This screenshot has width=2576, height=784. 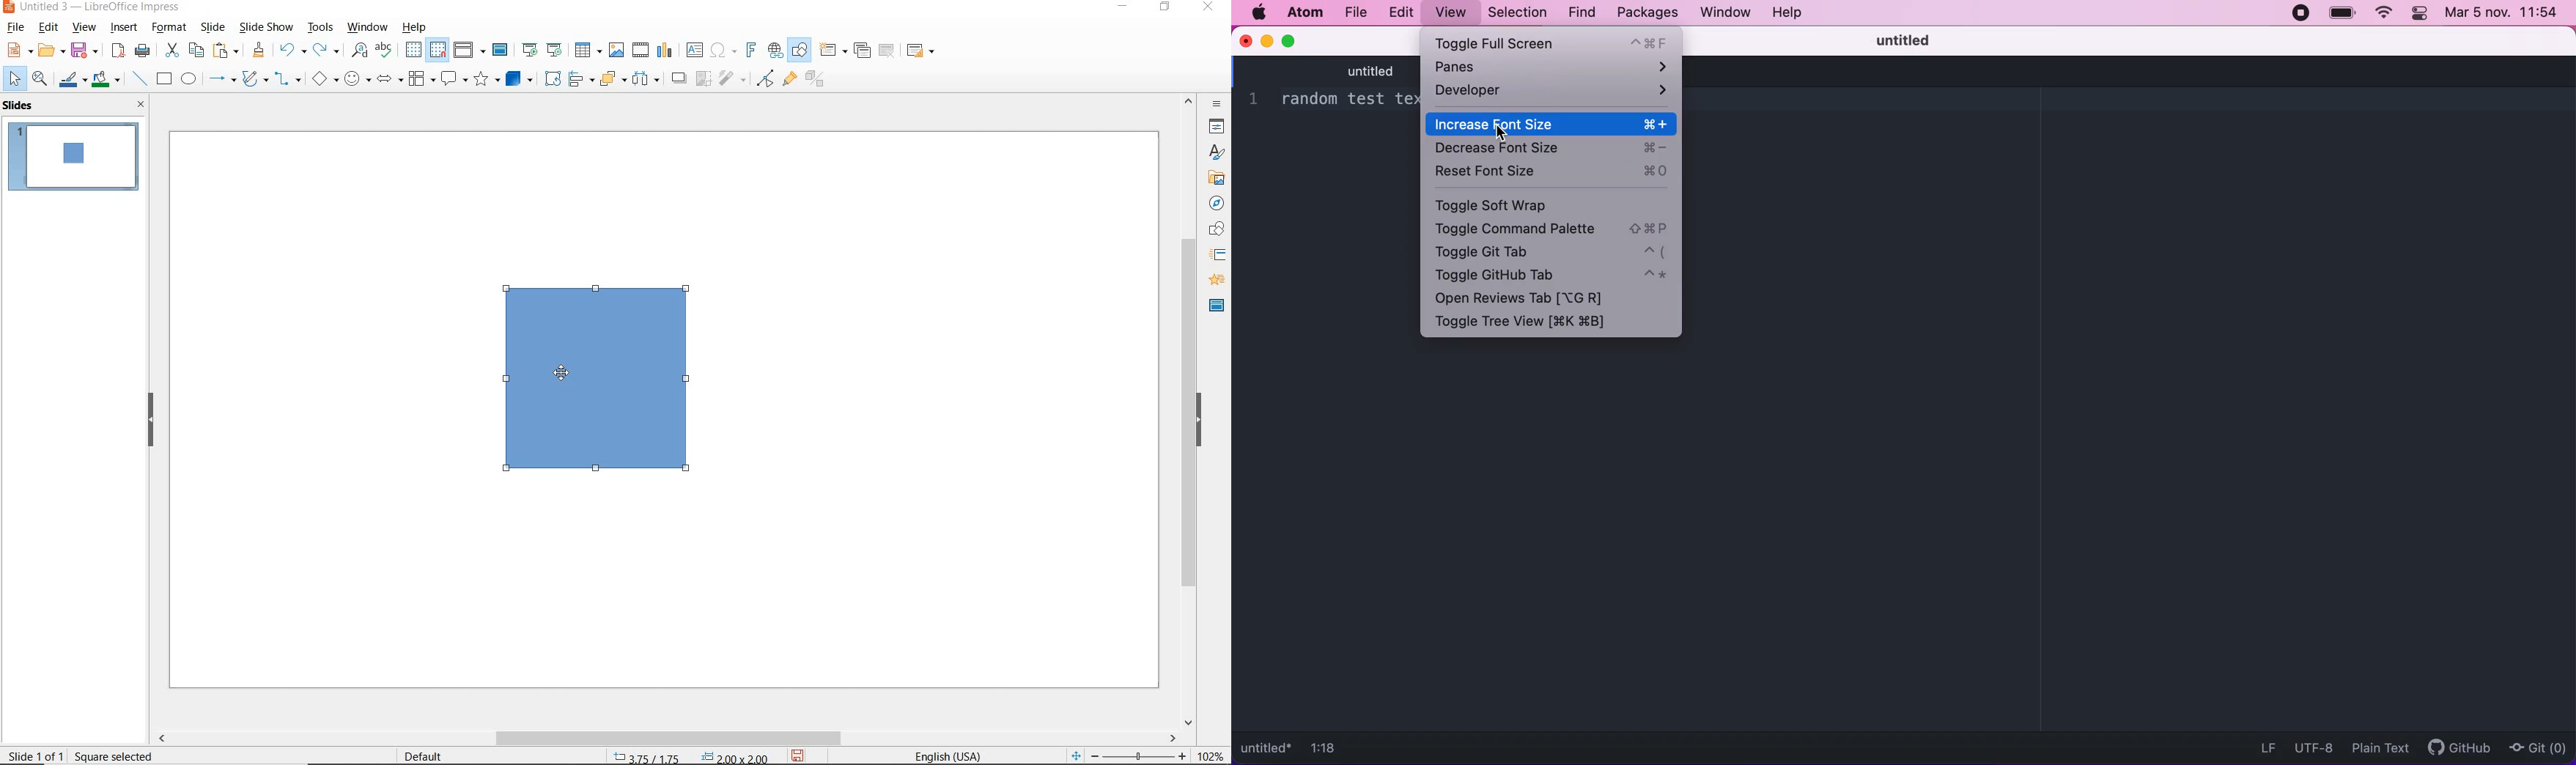 I want to click on table, so click(x=587, y=51).